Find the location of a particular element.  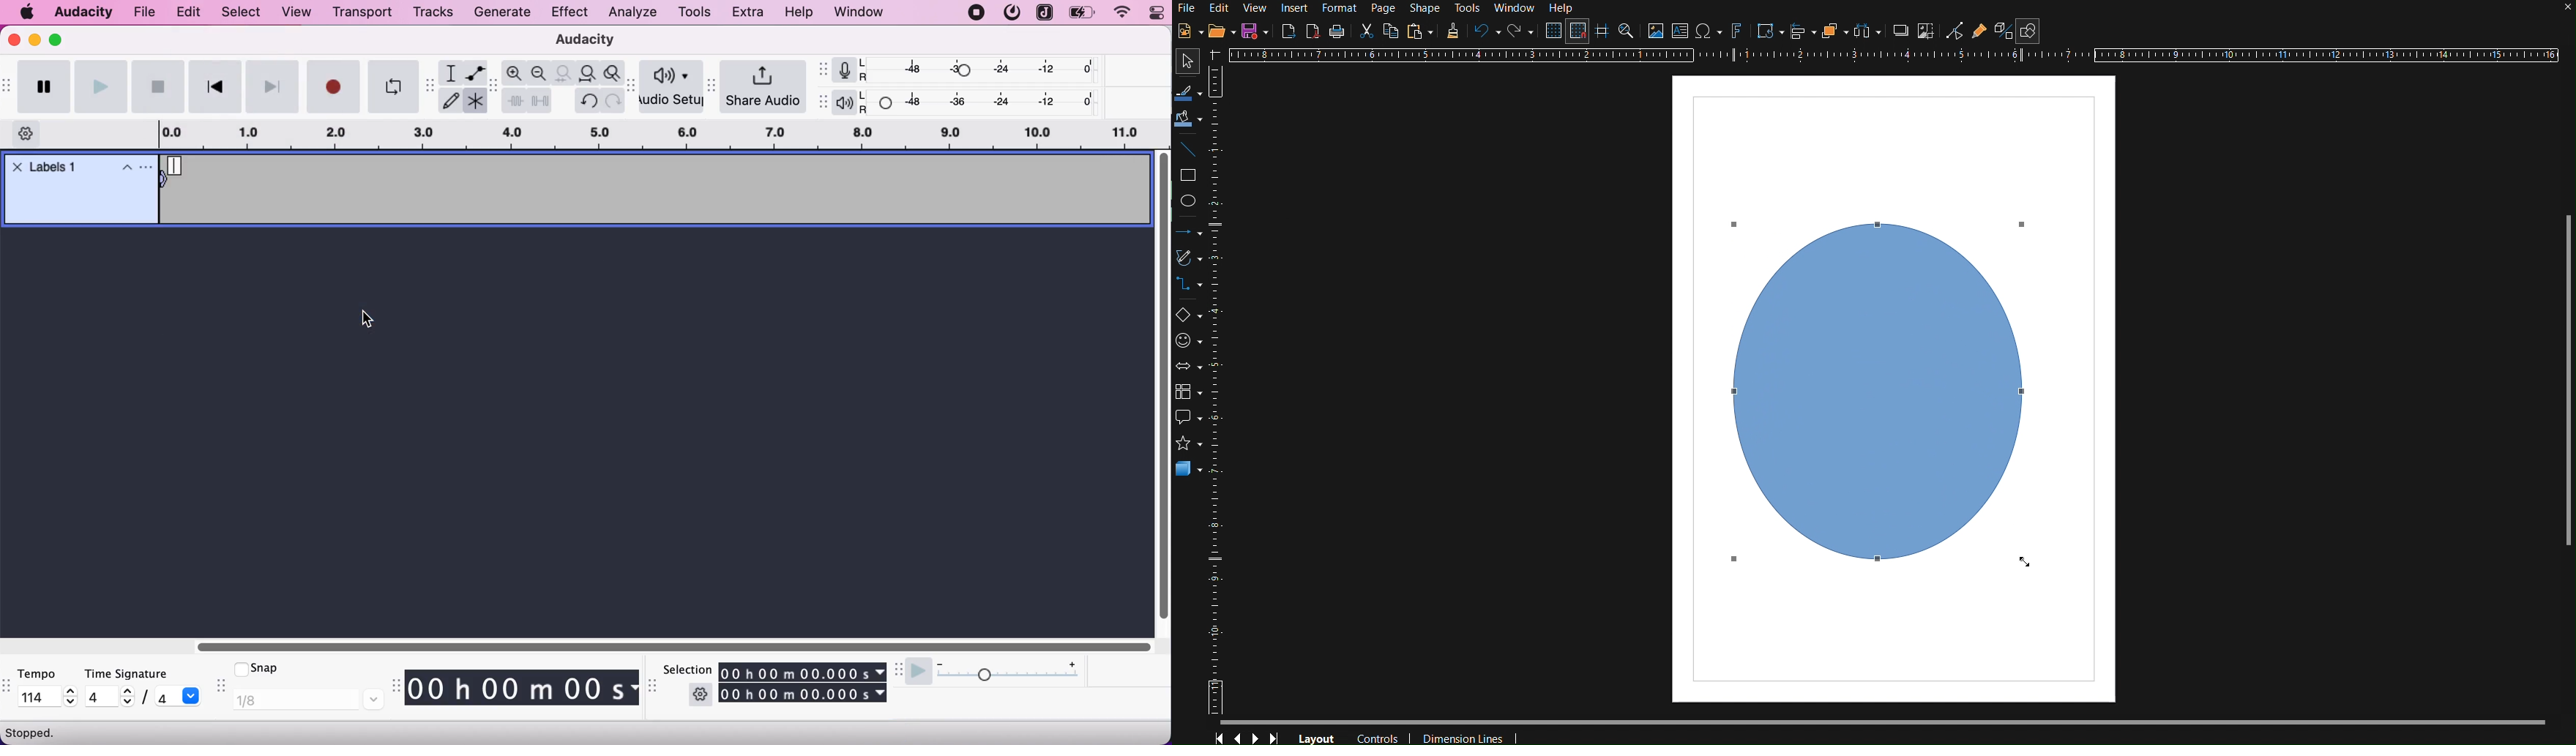

Format is located at coordinates (1341, 9).